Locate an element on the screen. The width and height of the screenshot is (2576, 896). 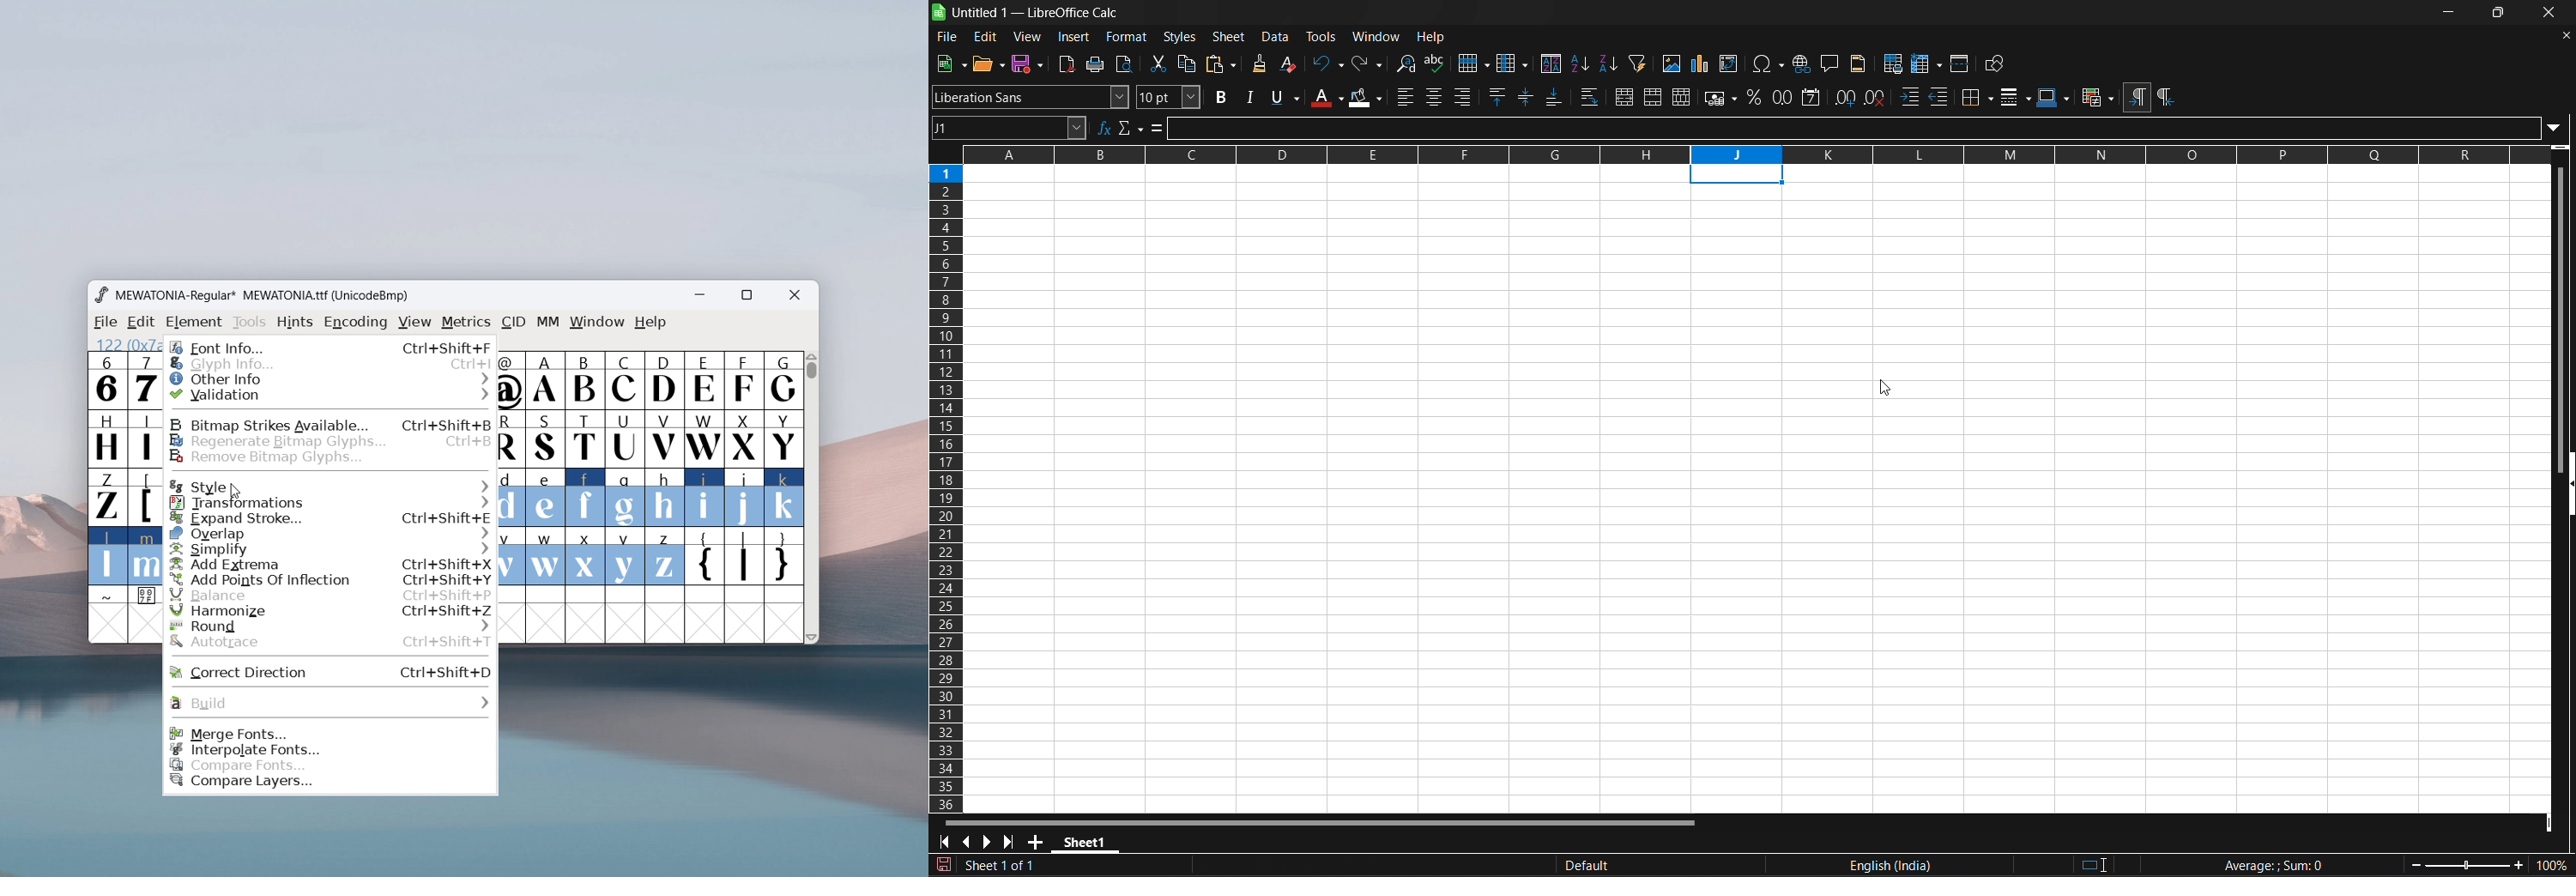
insert image is located at coordinates (1672, 64).